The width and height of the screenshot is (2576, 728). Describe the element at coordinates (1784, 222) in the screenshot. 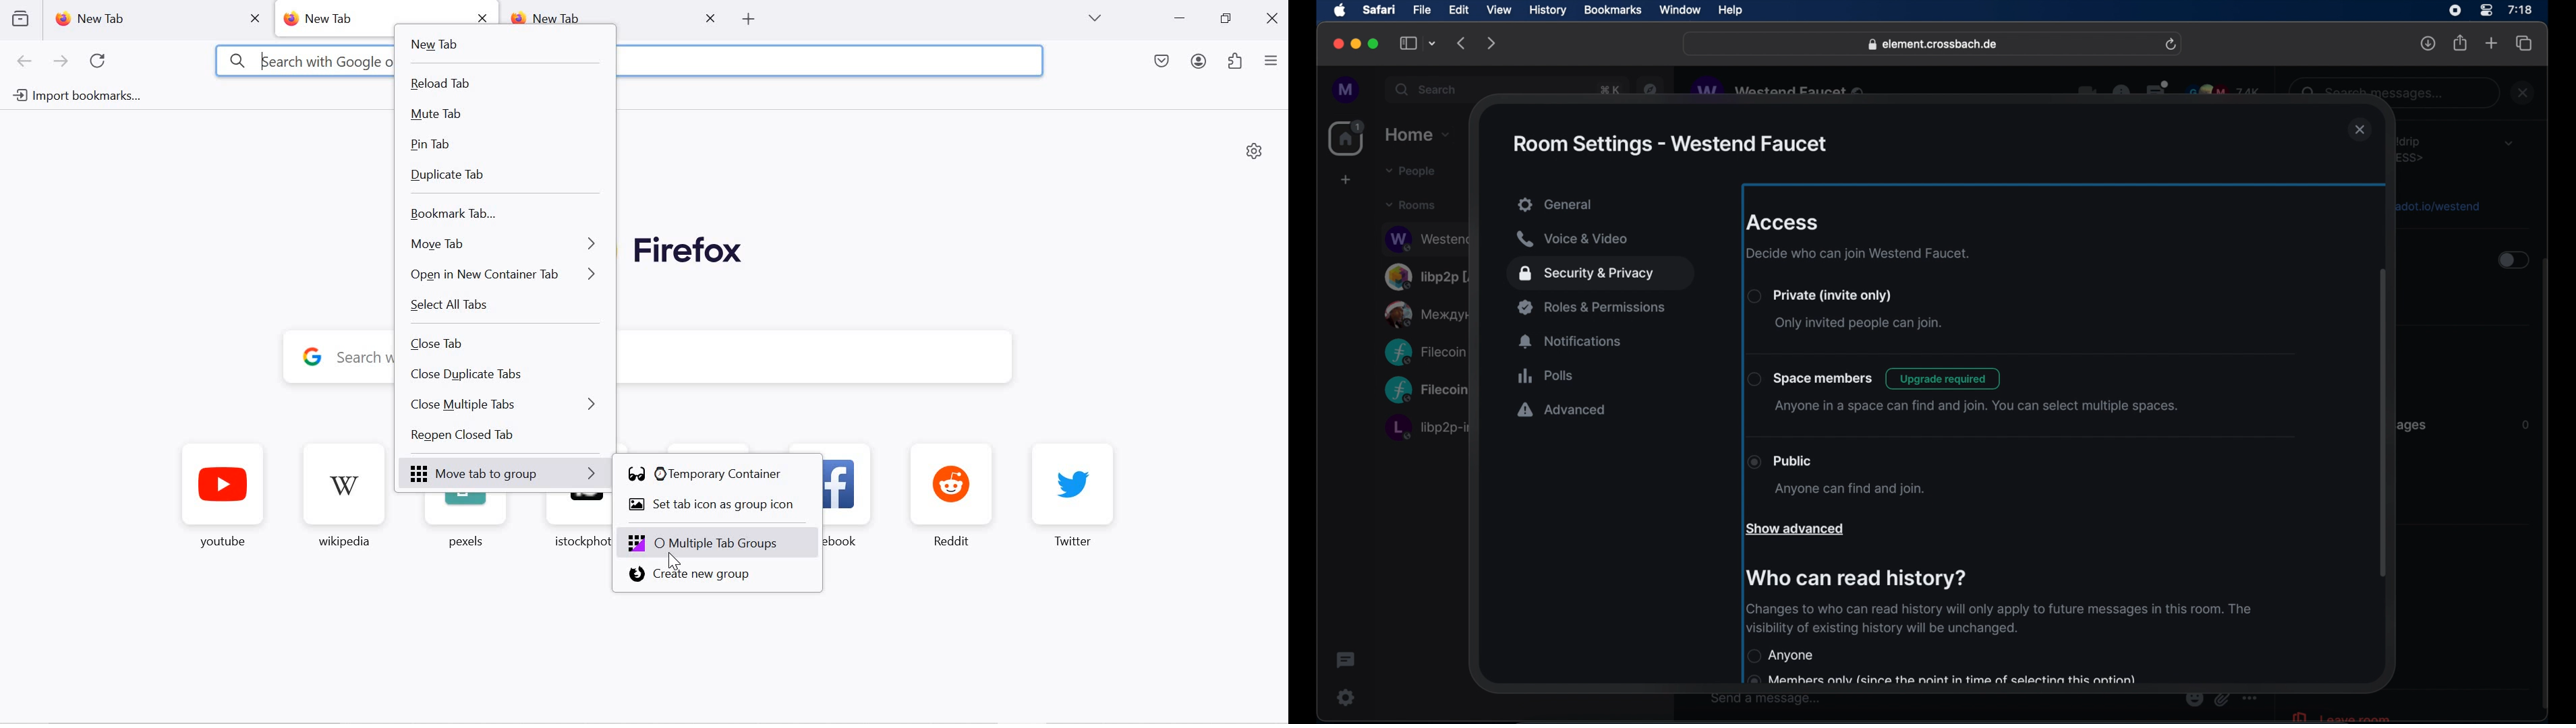

I see `access` at that location.